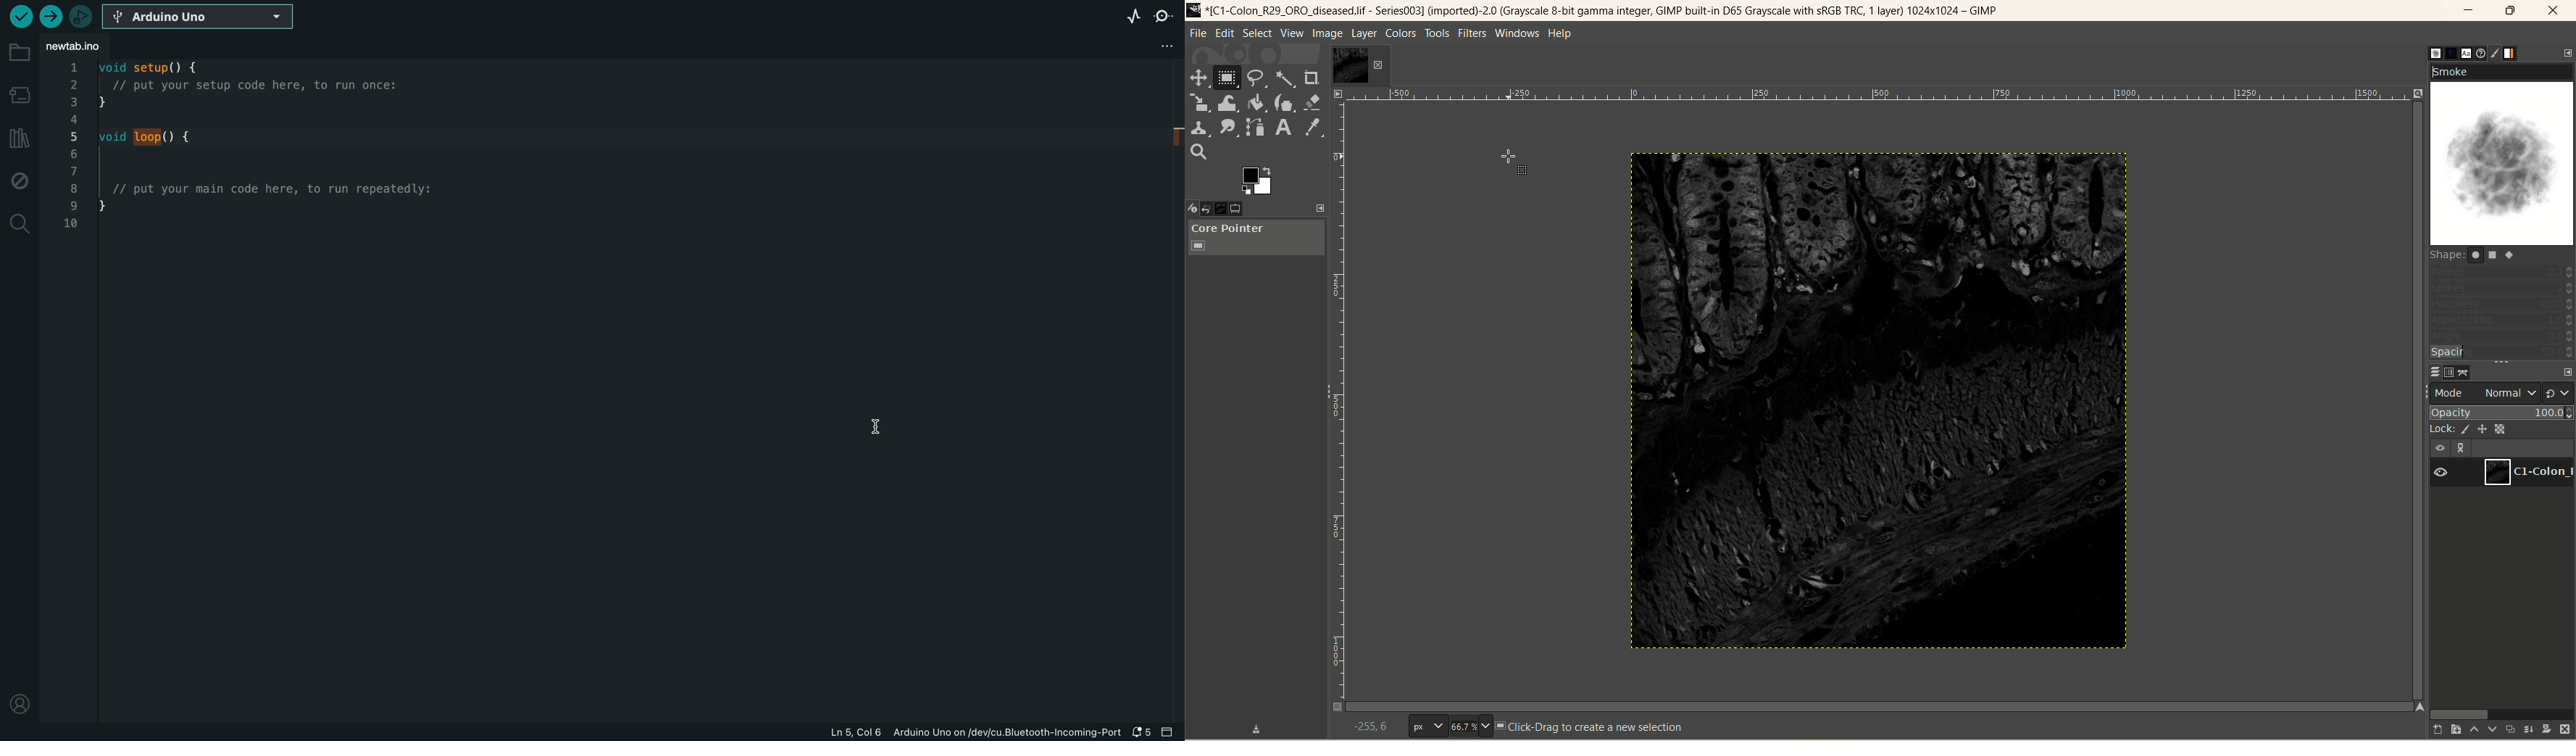 This screenshot has height=756, width=2576. I want to click on folder, so click(17, 51).